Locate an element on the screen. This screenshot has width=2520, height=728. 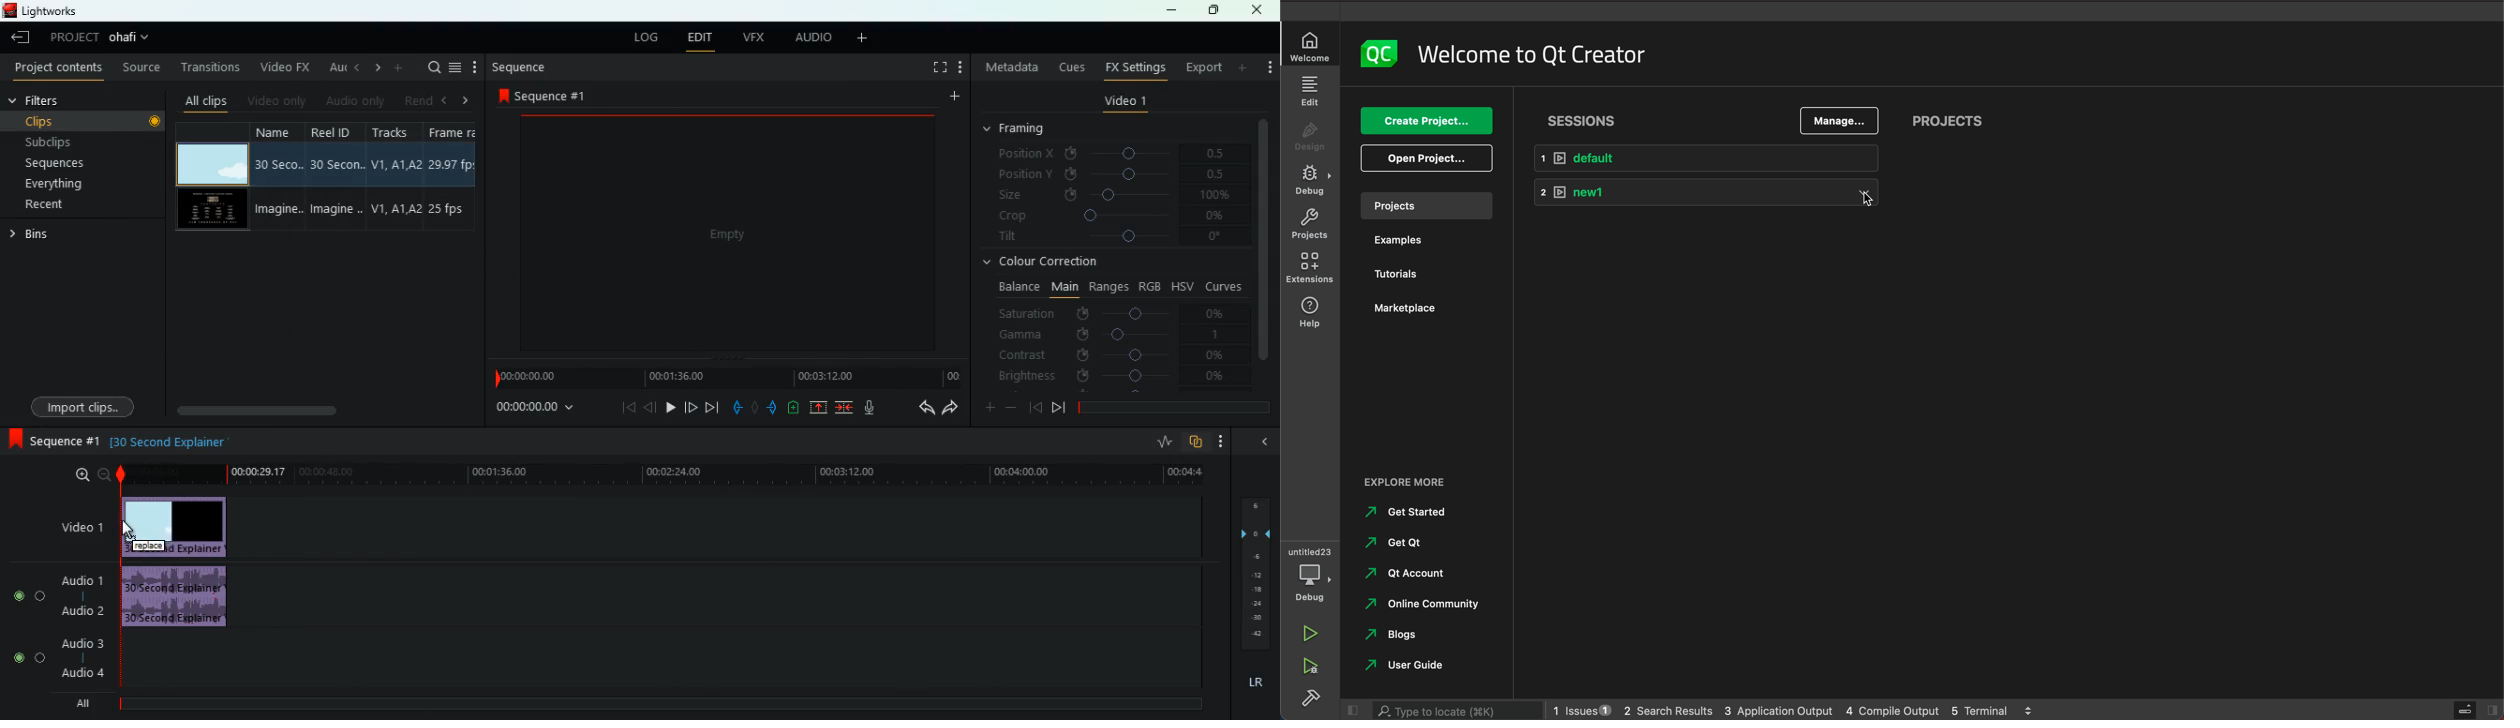
zoom is located at coordinates (90, 475).